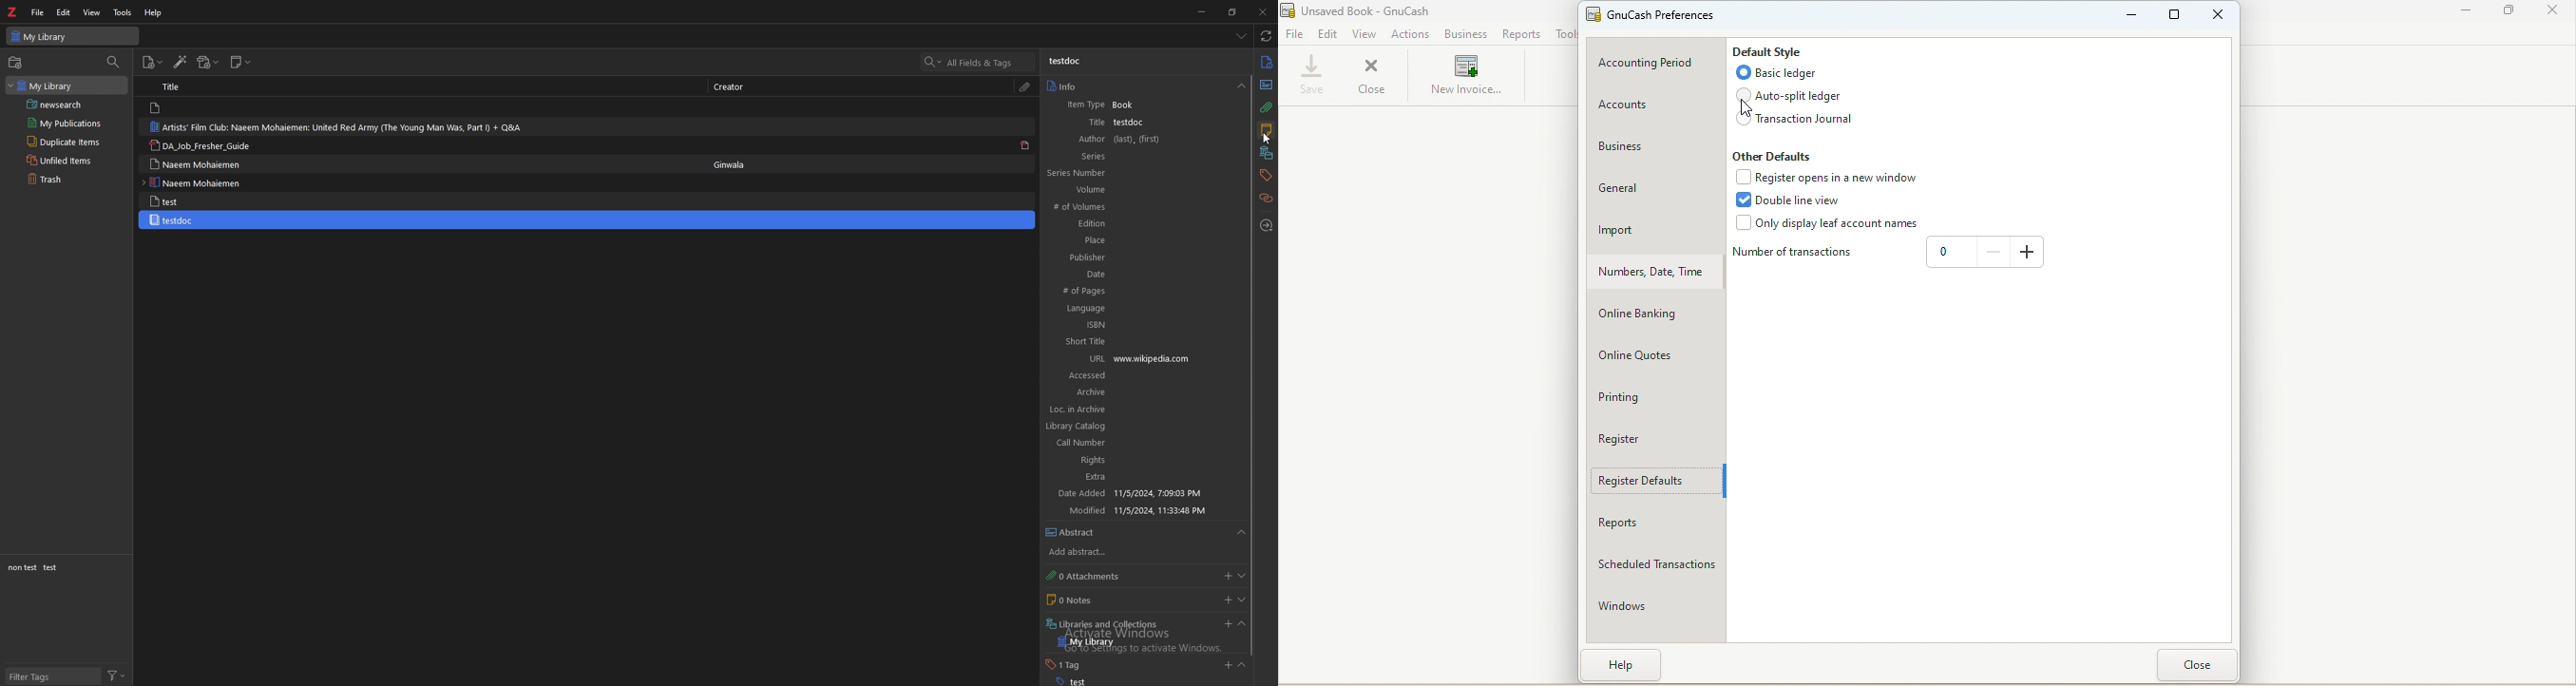  I want to click on my library, so click(66, 86).